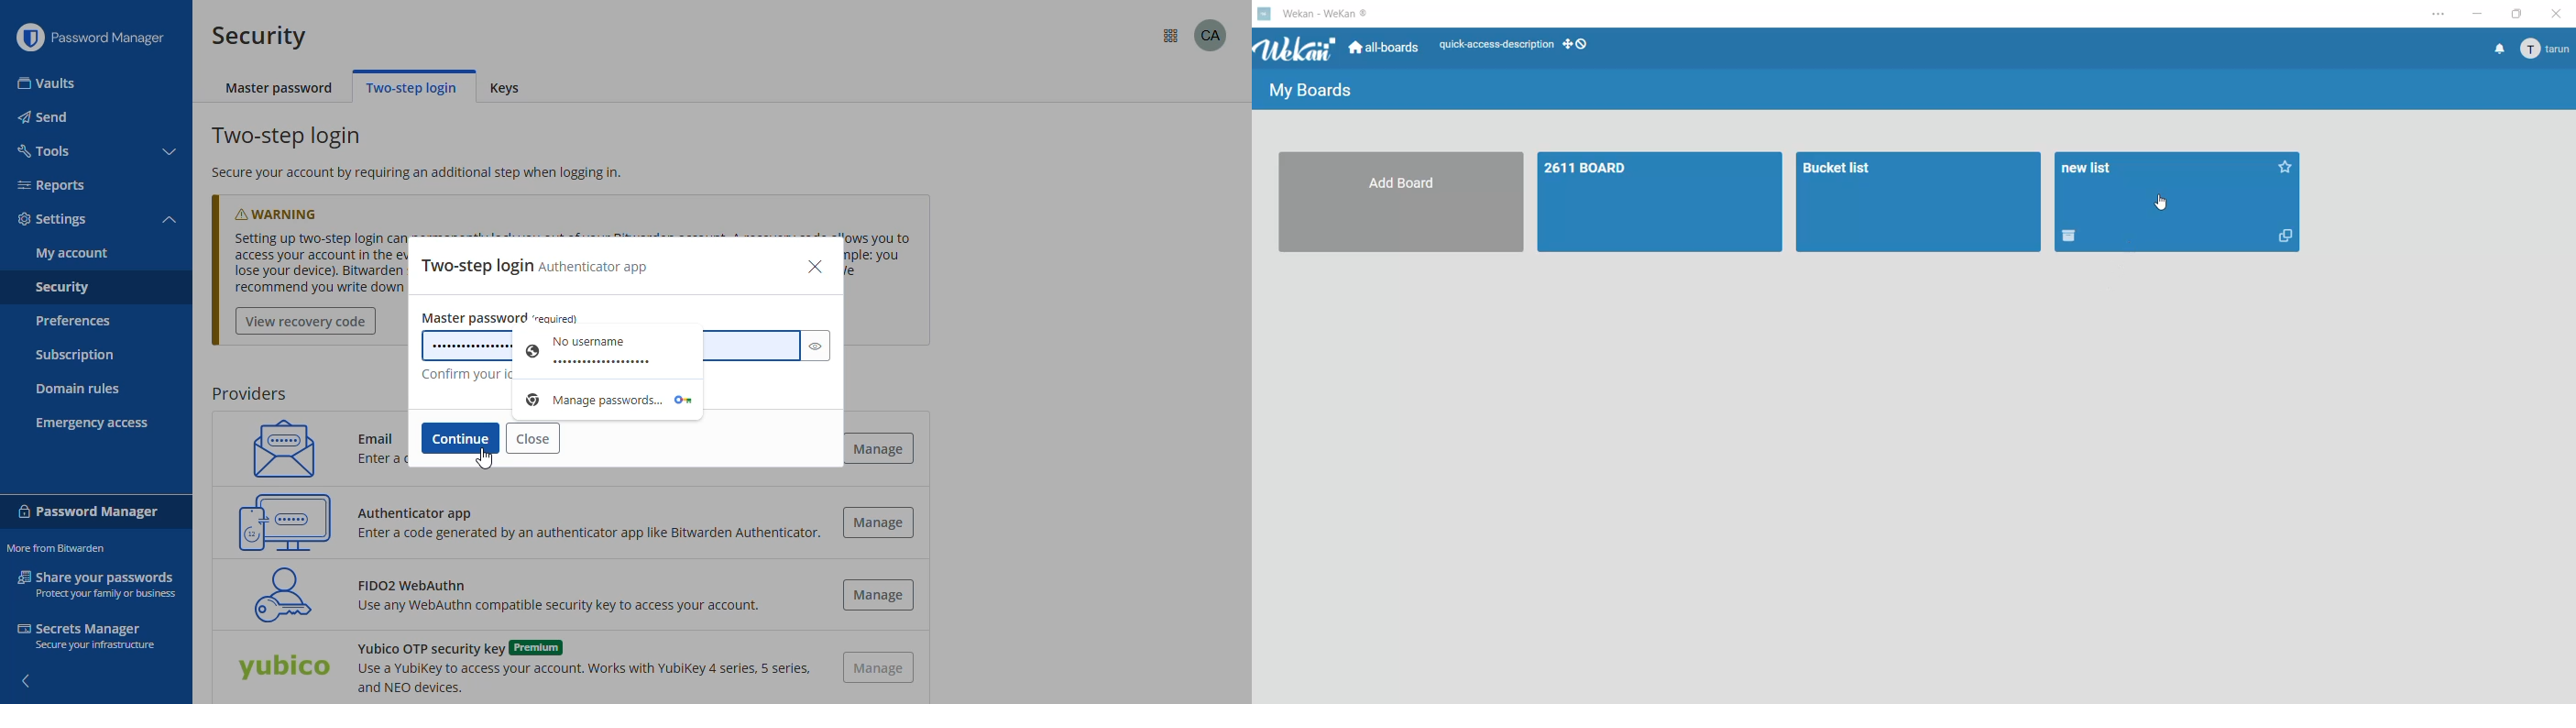 The image size is (2576, 728). Describe the element at coordinates (510, 89) in the screenshot. I see `keys` at that location.